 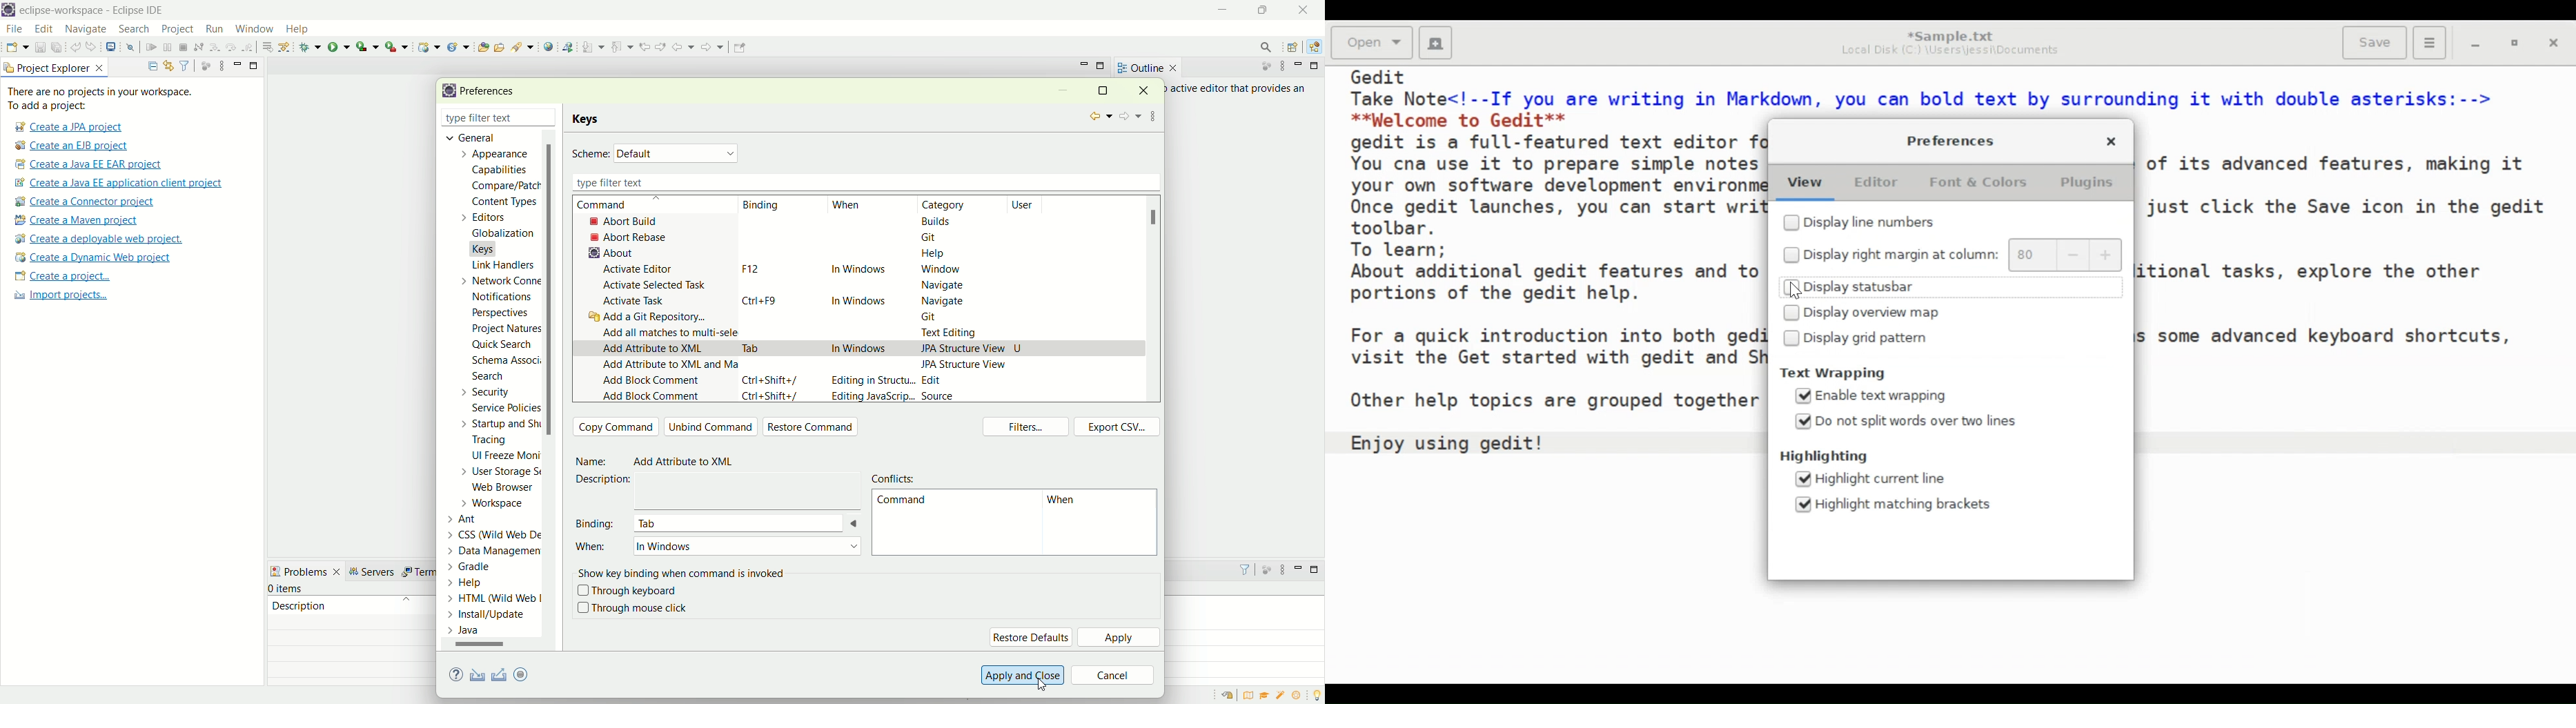 What do you see at coordinates (482, 119) in the screenshot?
I see `type filter text` at bounding box center [482, 119].